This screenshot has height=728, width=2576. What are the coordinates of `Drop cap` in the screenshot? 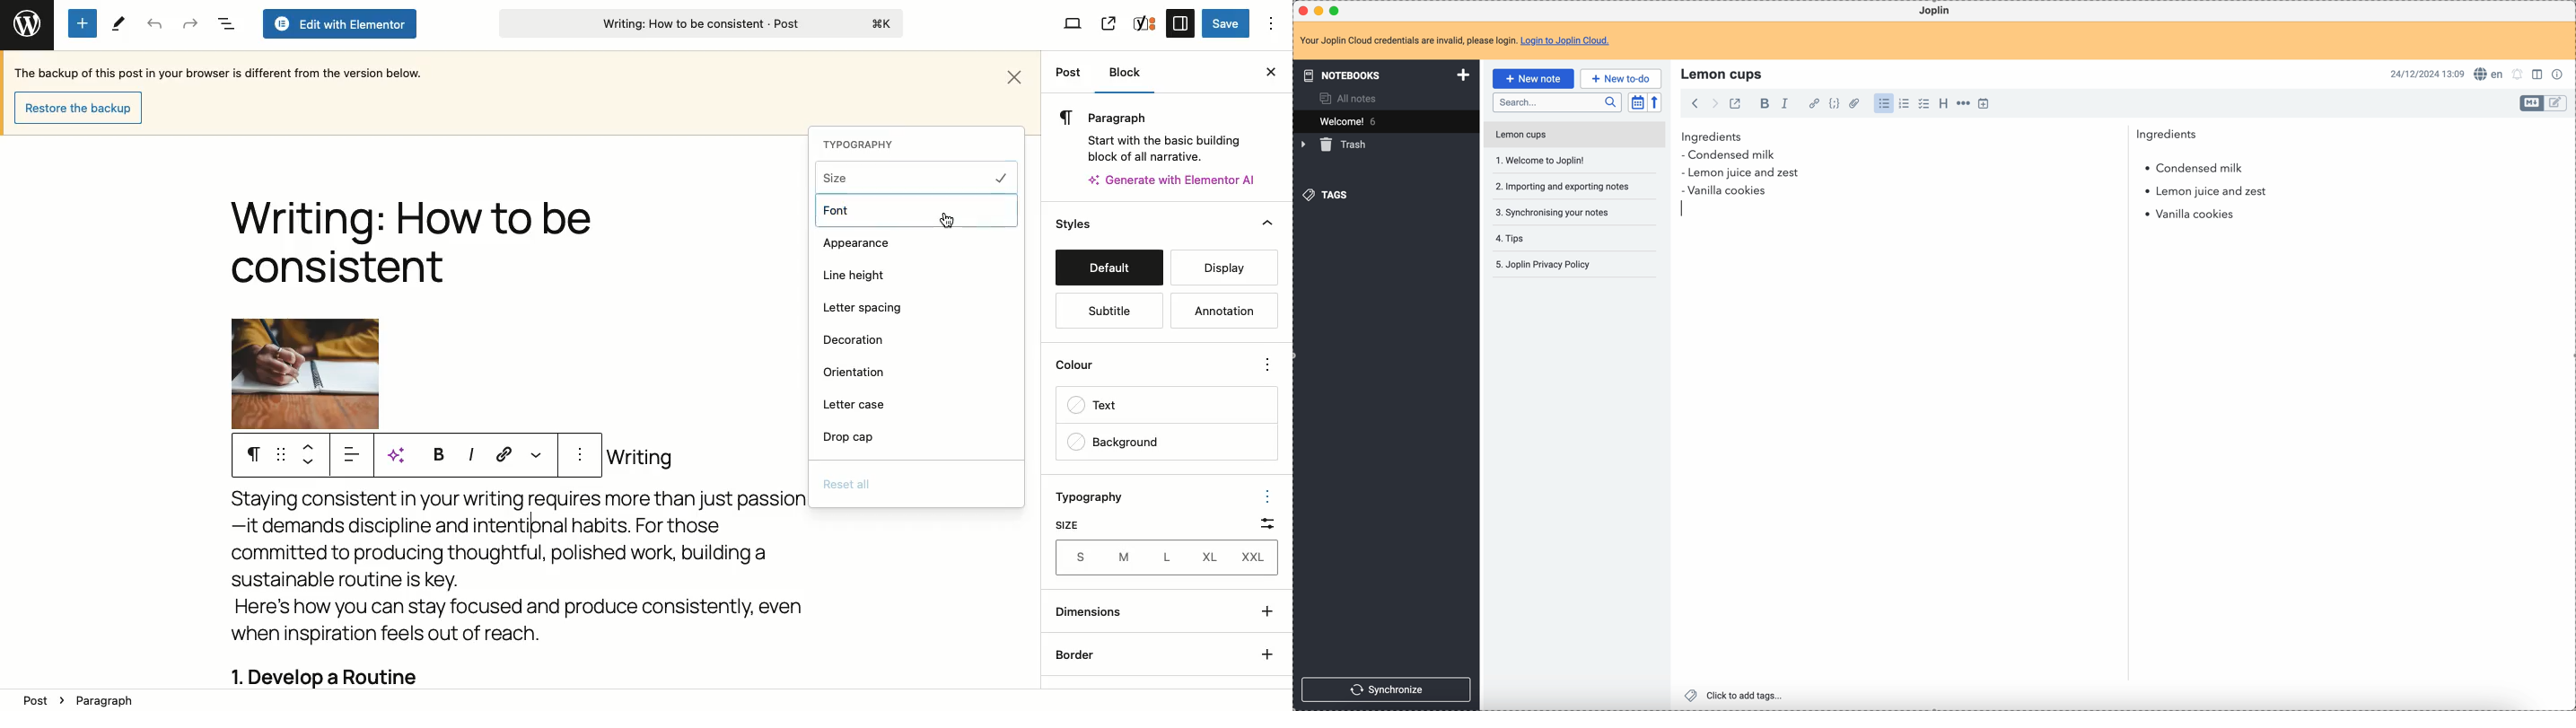 It's located at (849, 437).